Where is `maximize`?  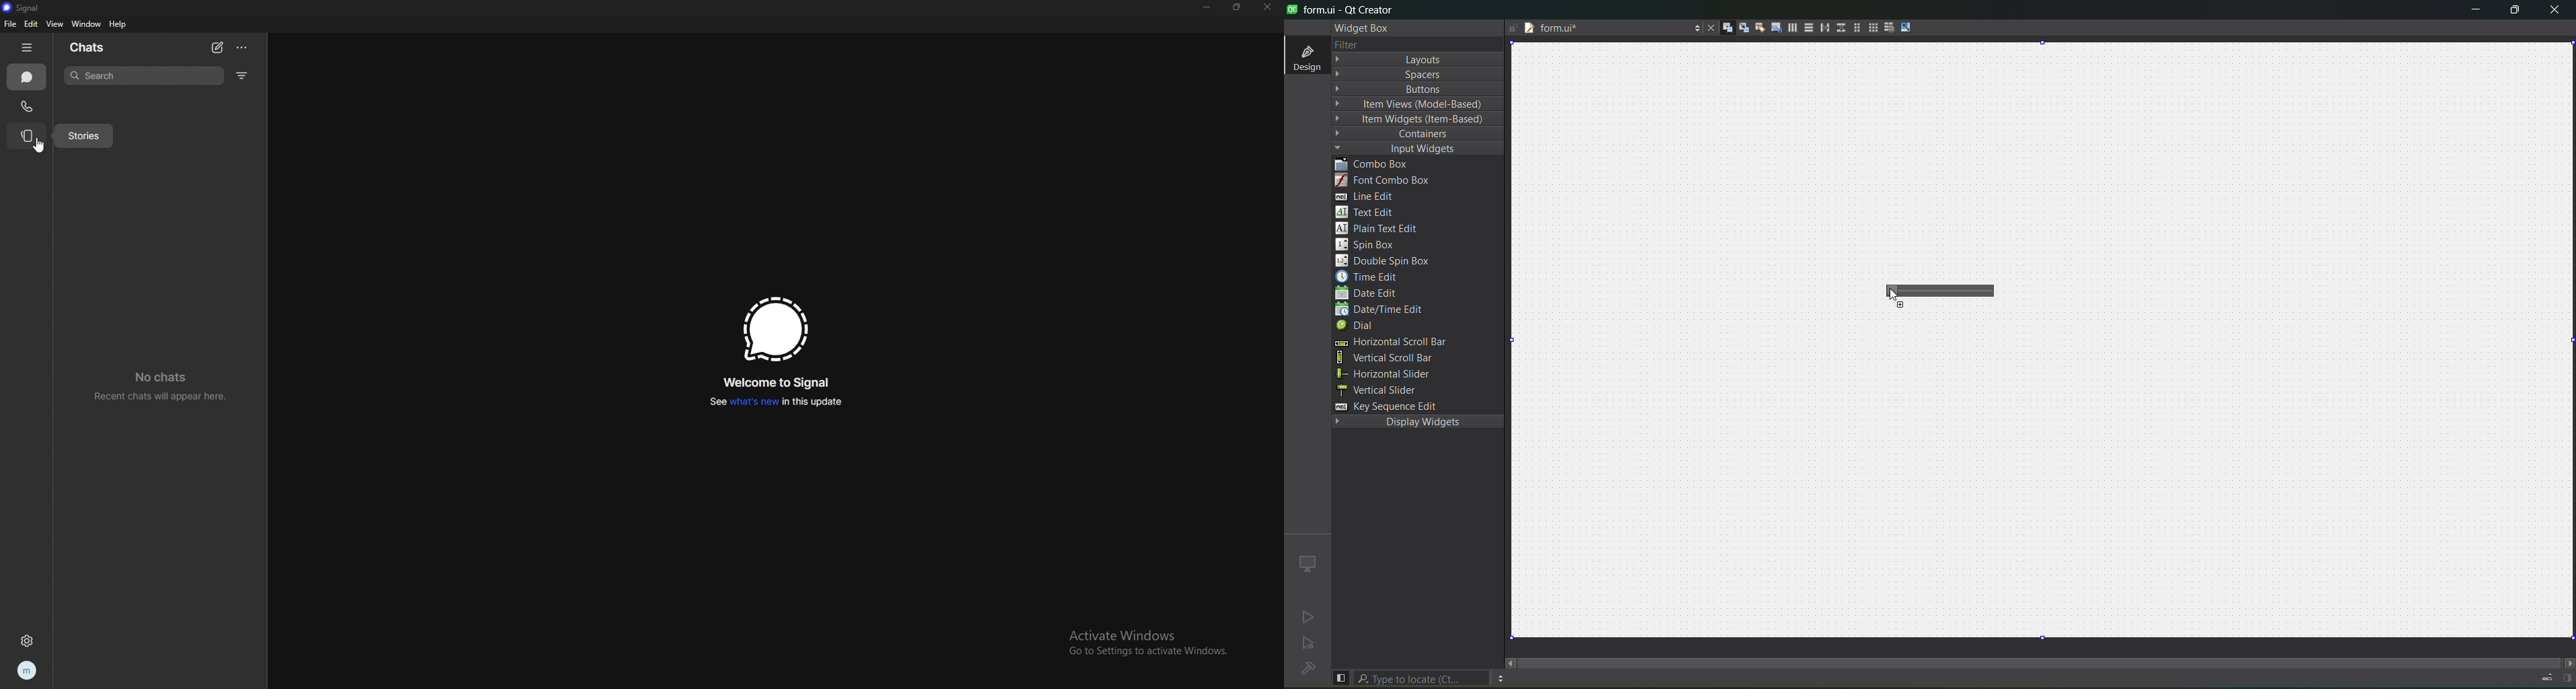 maximize is located at coordinates (2517, 13).